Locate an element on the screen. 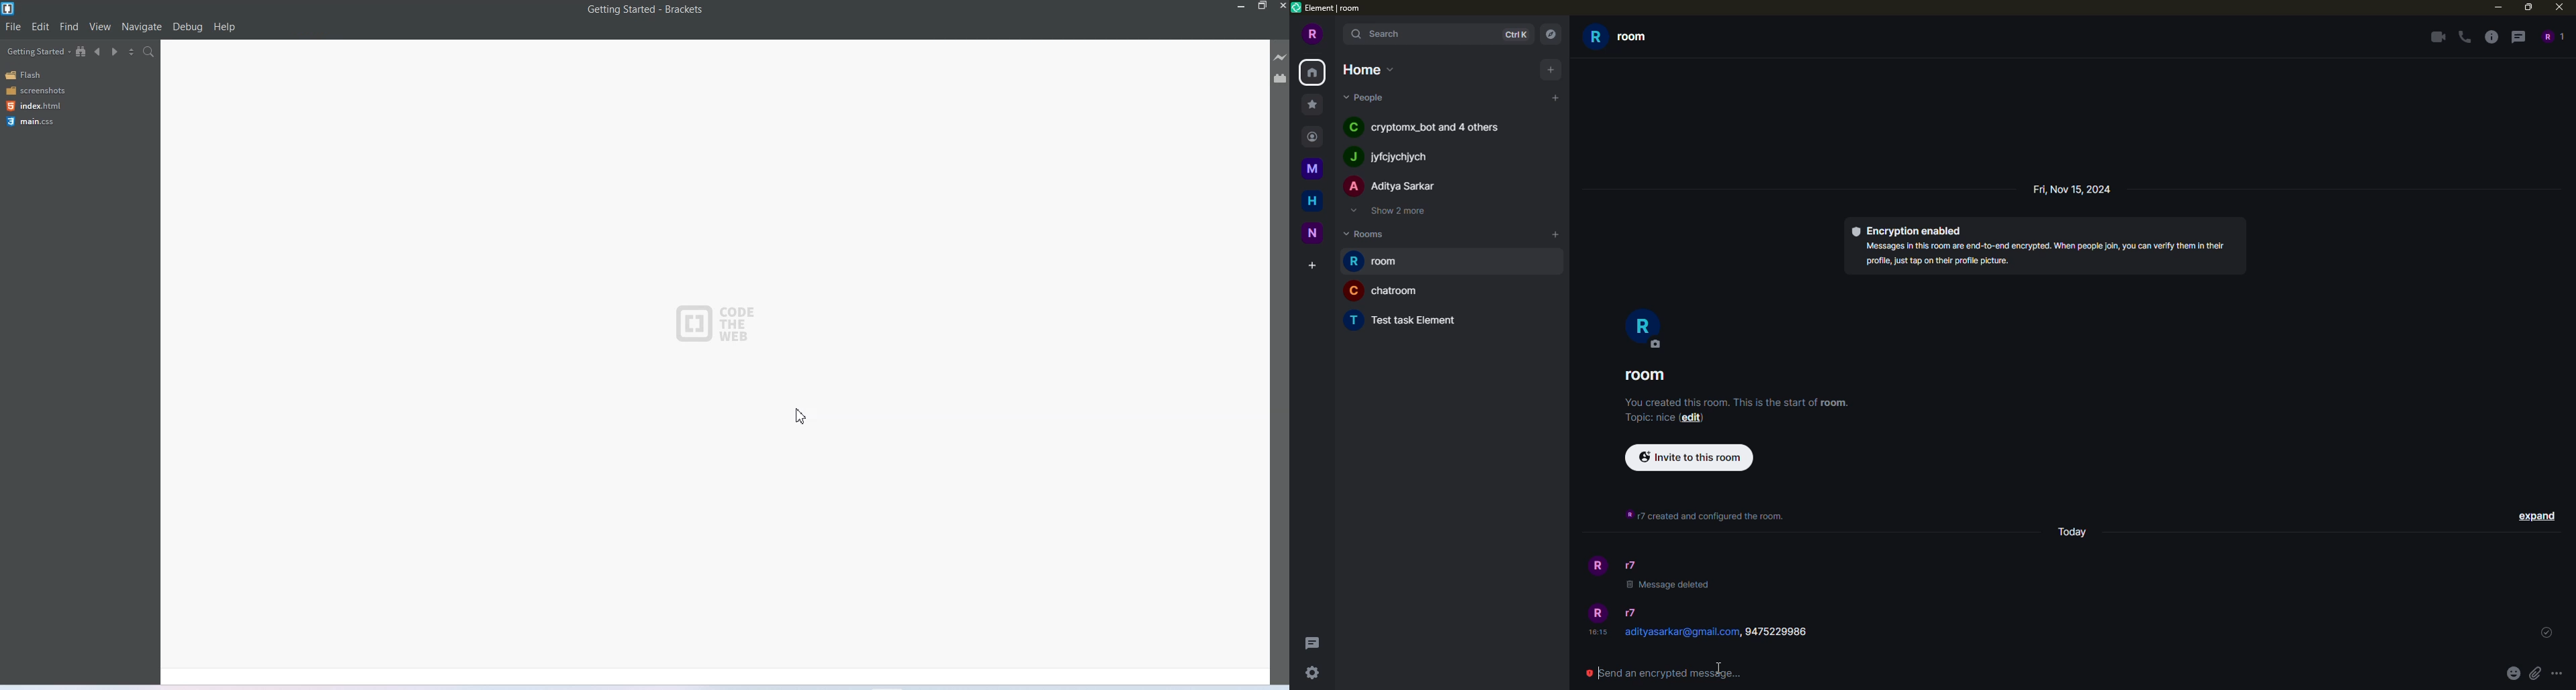 Image resolution: width=2576 pixels, height=700 pixels. Find in files is located at coordinates (150, 51).